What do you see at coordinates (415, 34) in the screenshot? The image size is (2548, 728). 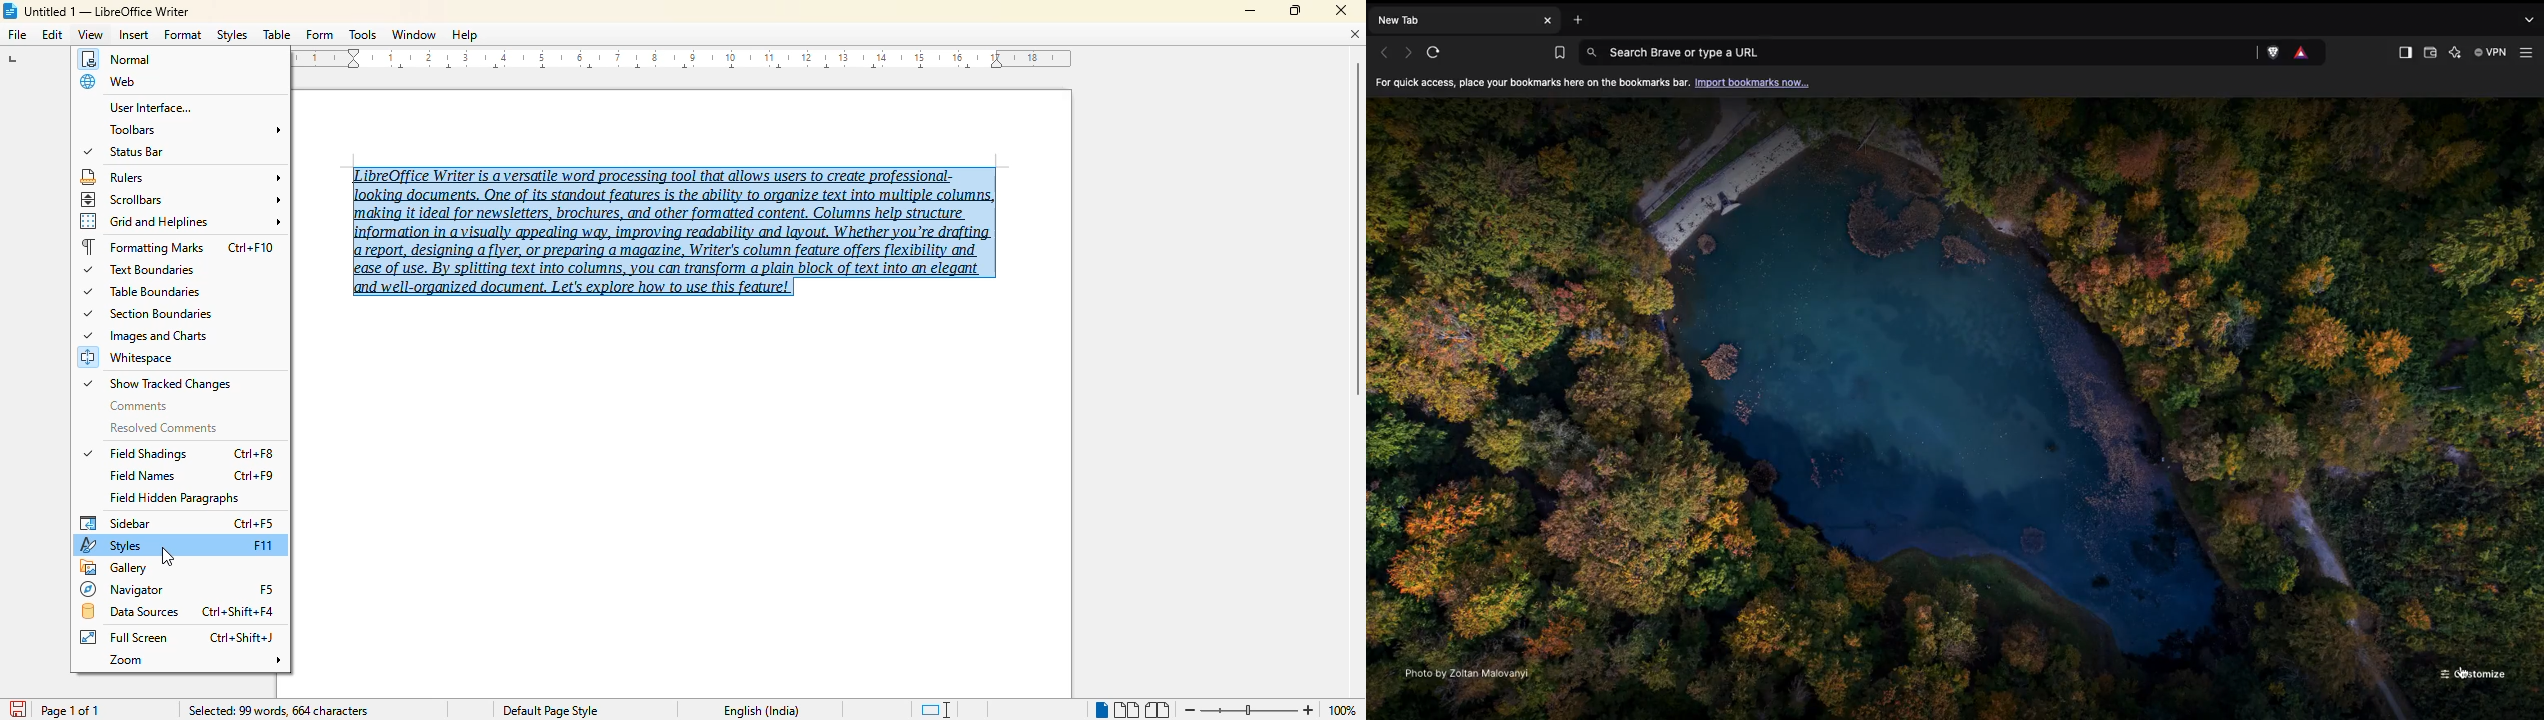 I see `window` at bounding box center [415, 34].